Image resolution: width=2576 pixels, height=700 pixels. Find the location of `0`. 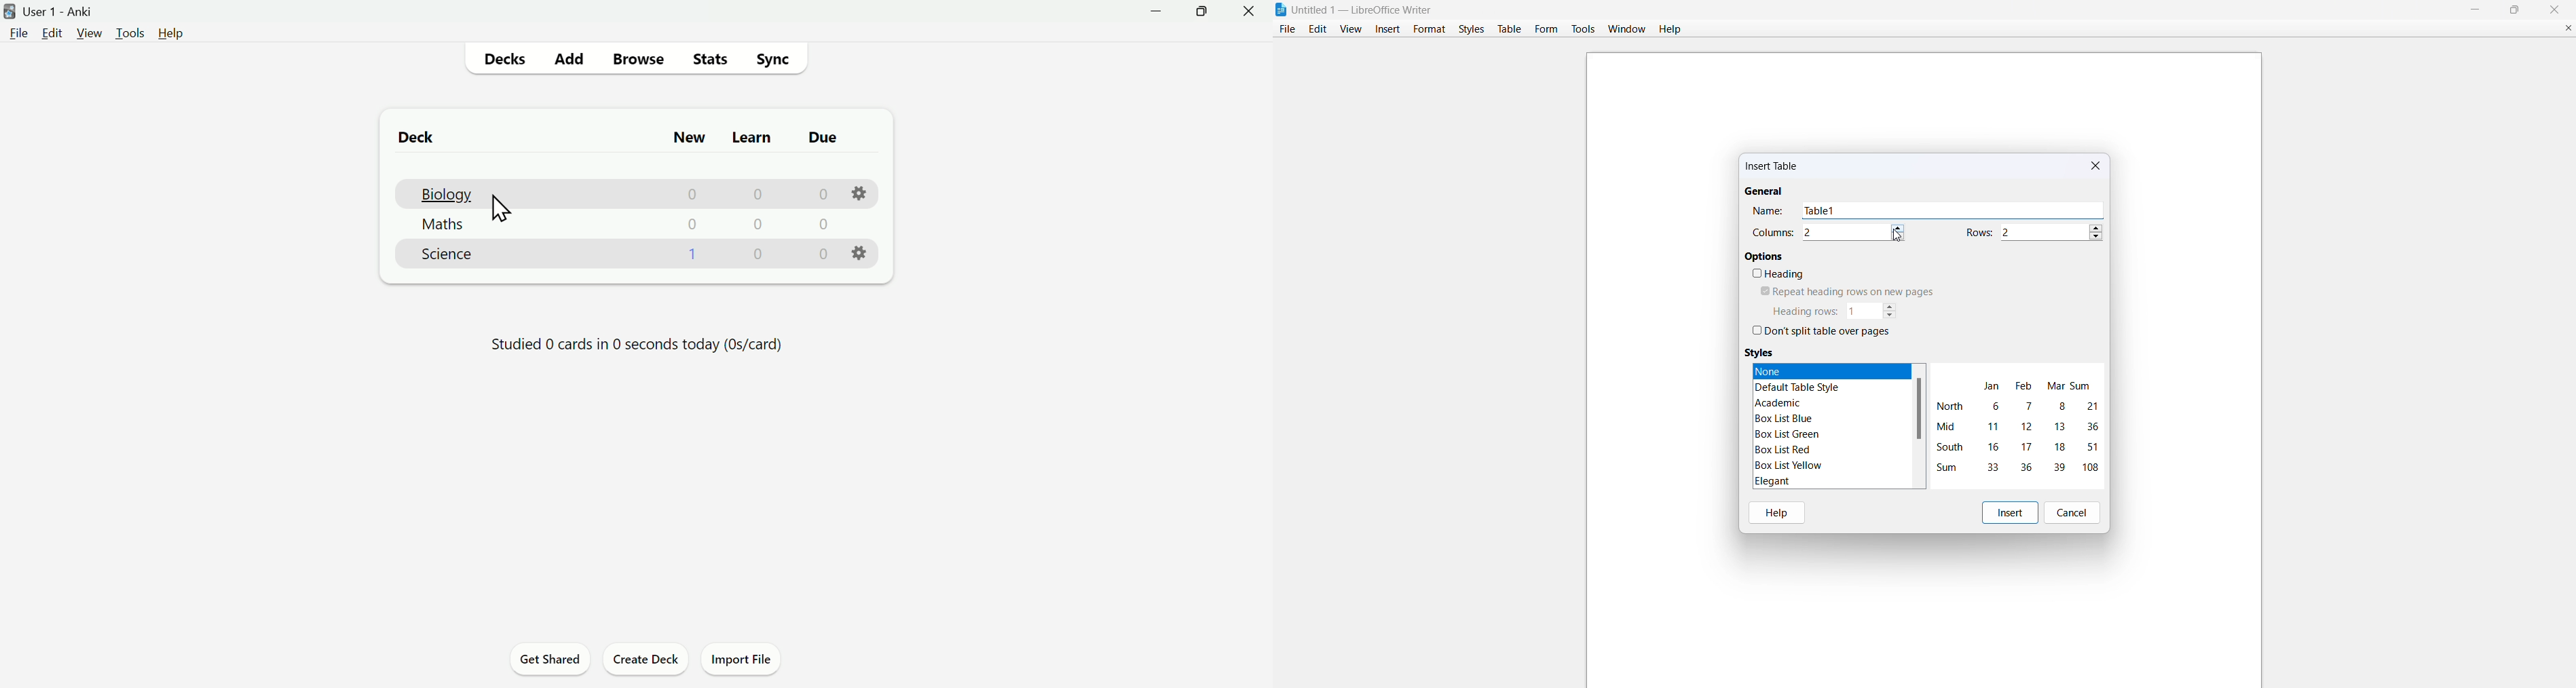

0 is located at coordinates (821, 225).